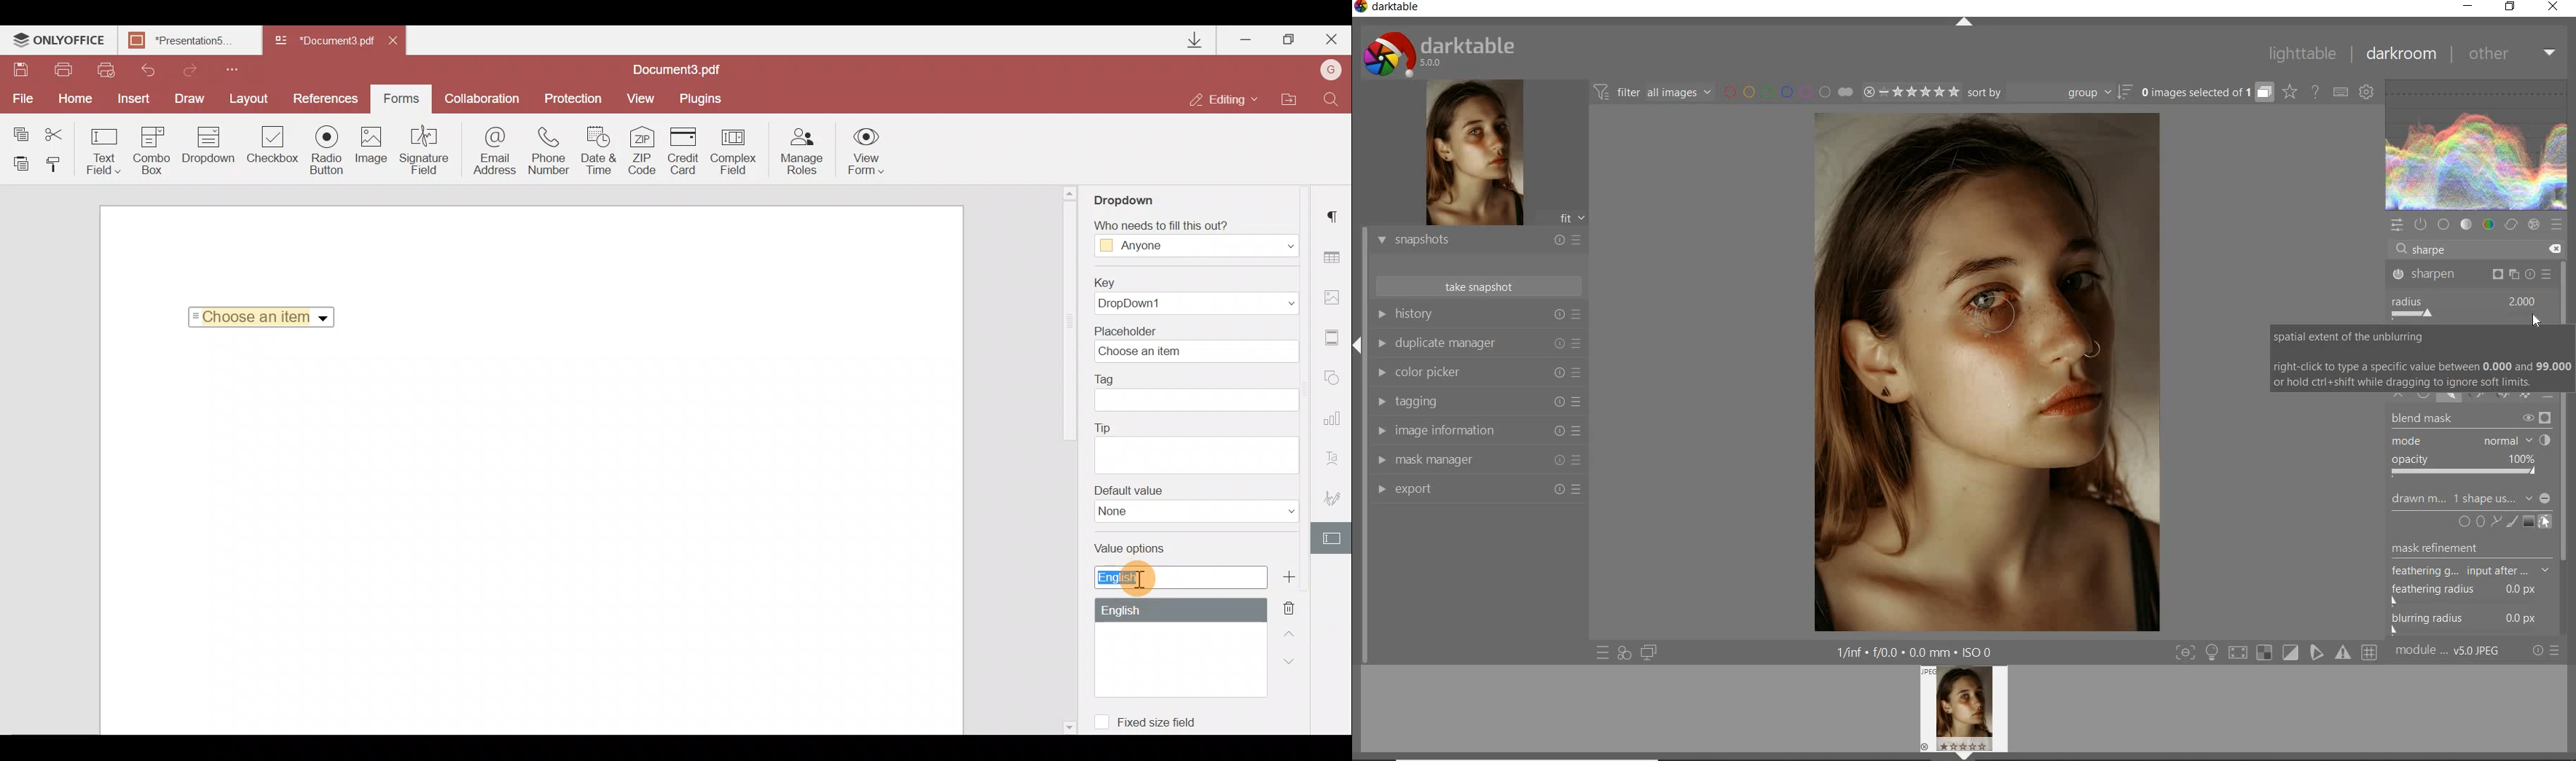  What do you see at coordinates (21, 163) in the screenshot?
I see `Paste` at bounding box center [21, 163].